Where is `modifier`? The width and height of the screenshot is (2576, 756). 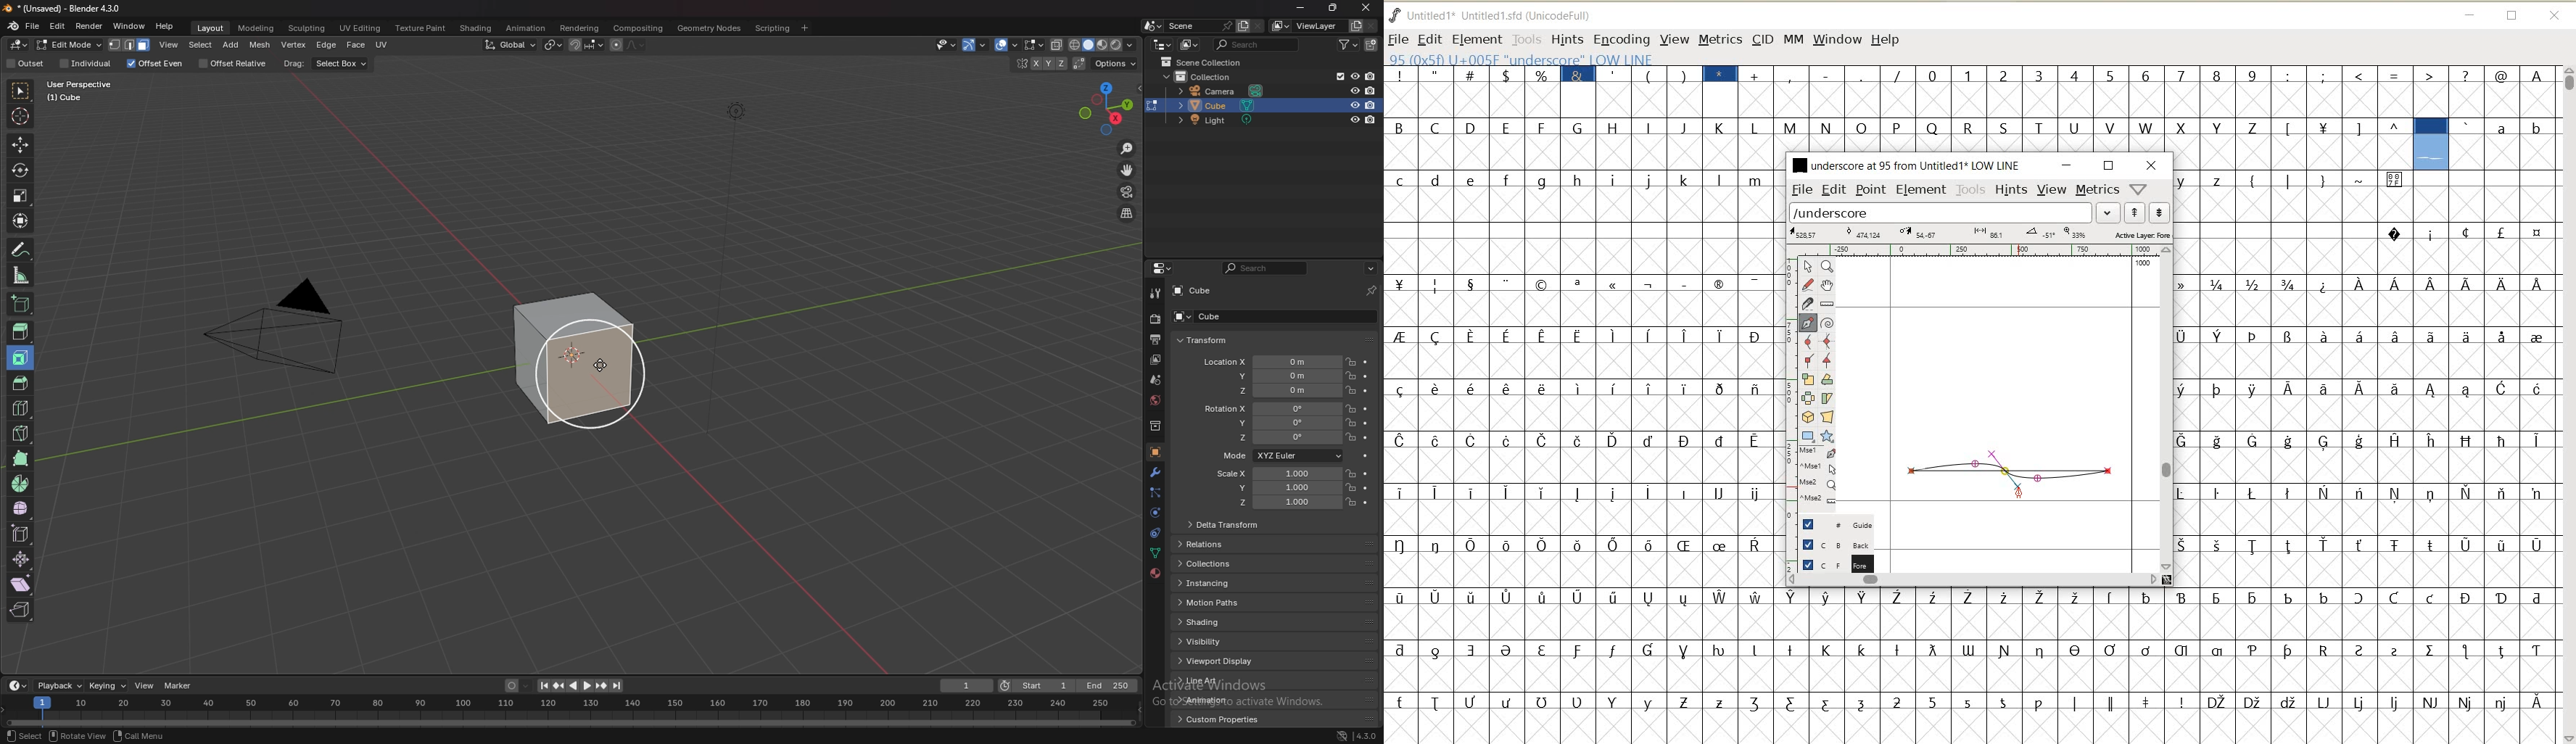
modifier is located at coordinates (1156, 472).